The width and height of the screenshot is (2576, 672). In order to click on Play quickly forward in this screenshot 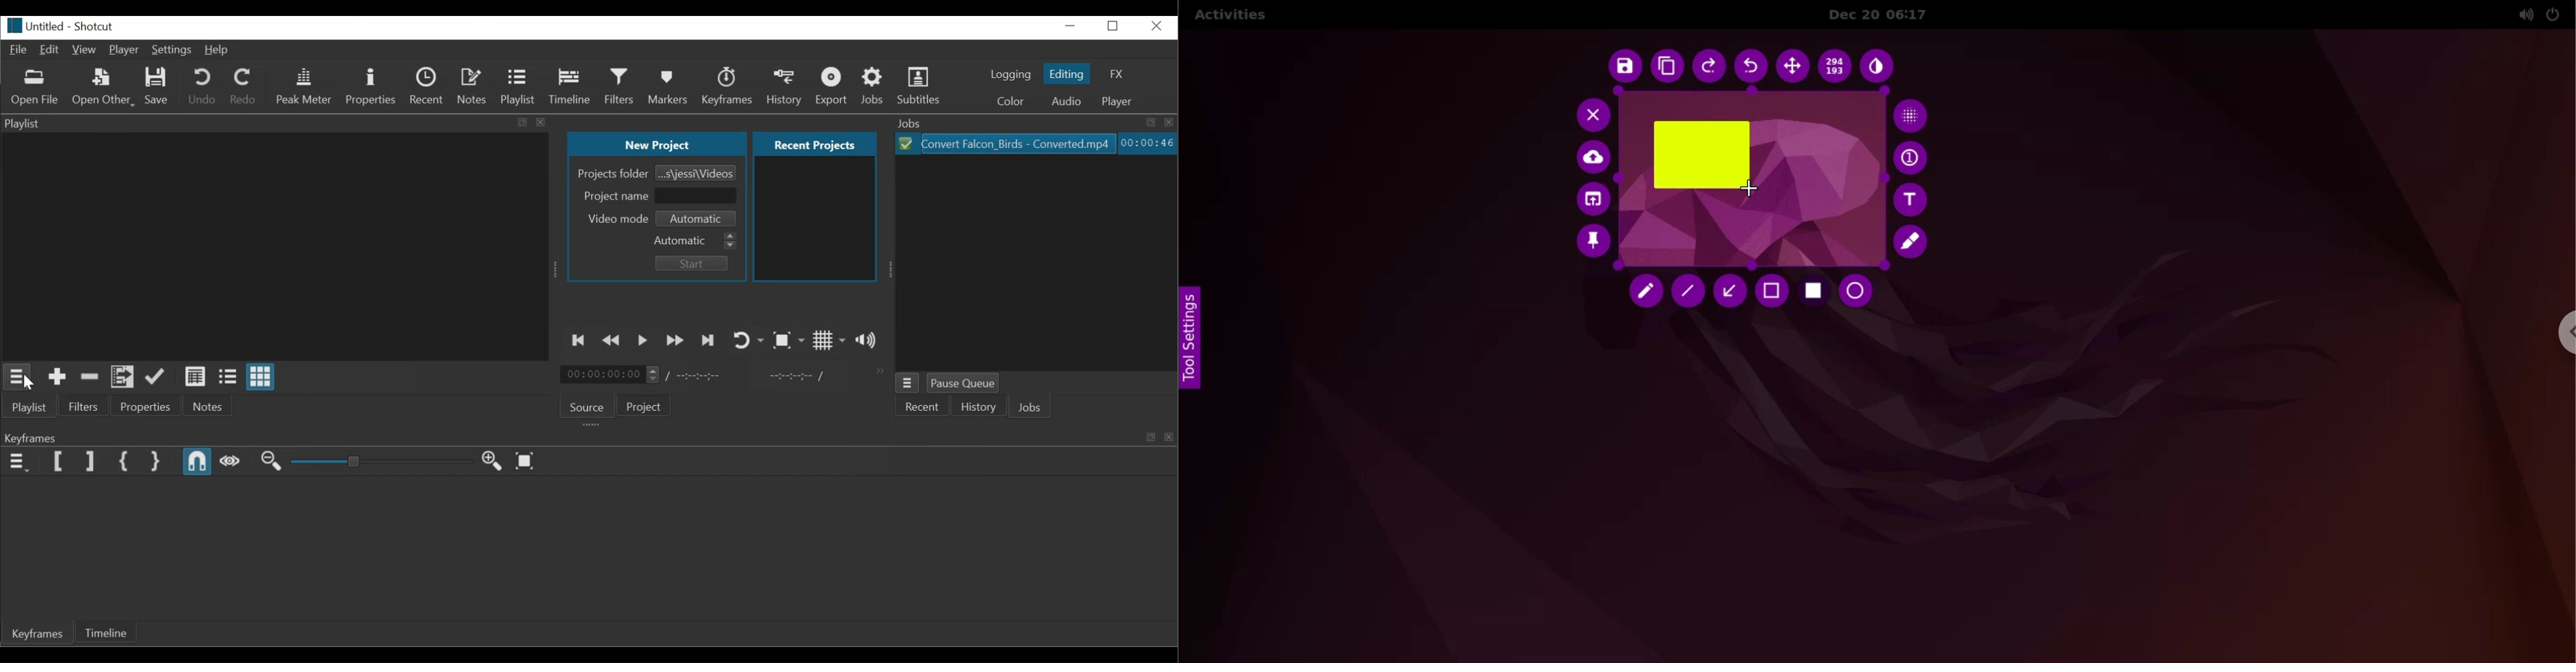, I will do `click(675, 340)`.